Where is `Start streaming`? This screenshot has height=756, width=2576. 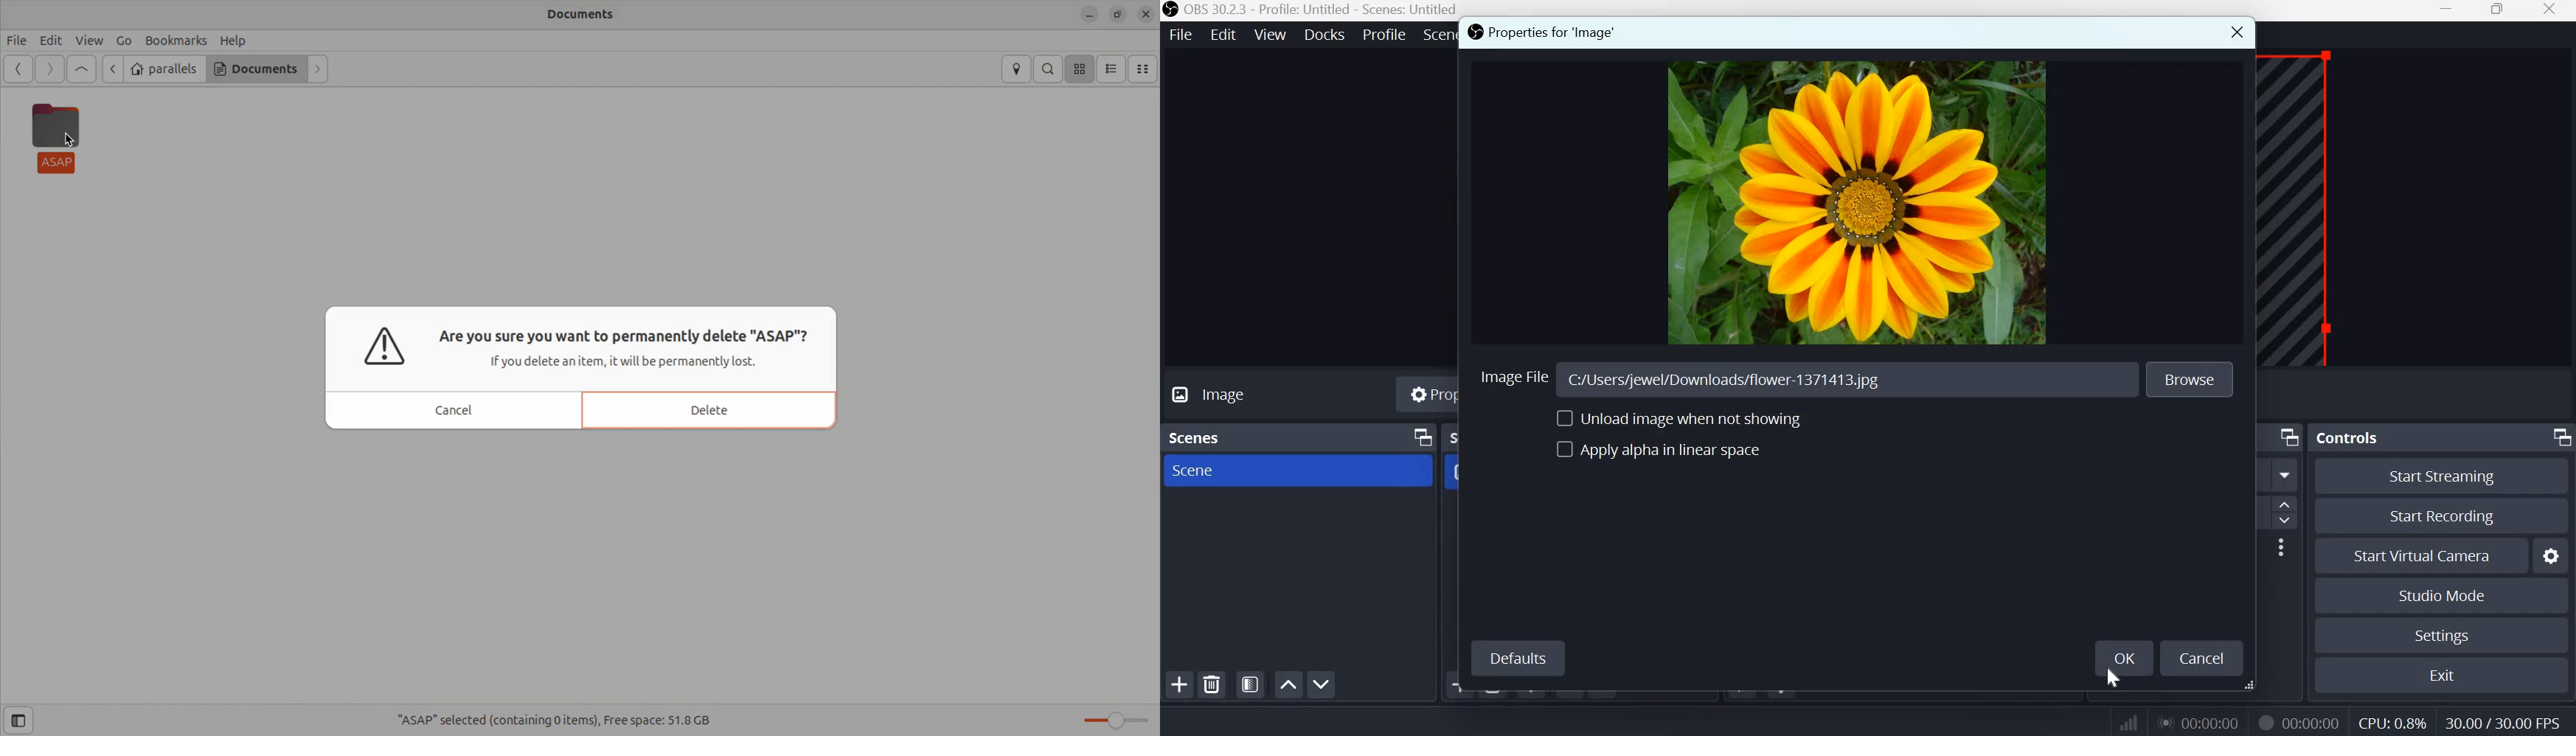
Start streaming is located at coordinates (2443, 477).